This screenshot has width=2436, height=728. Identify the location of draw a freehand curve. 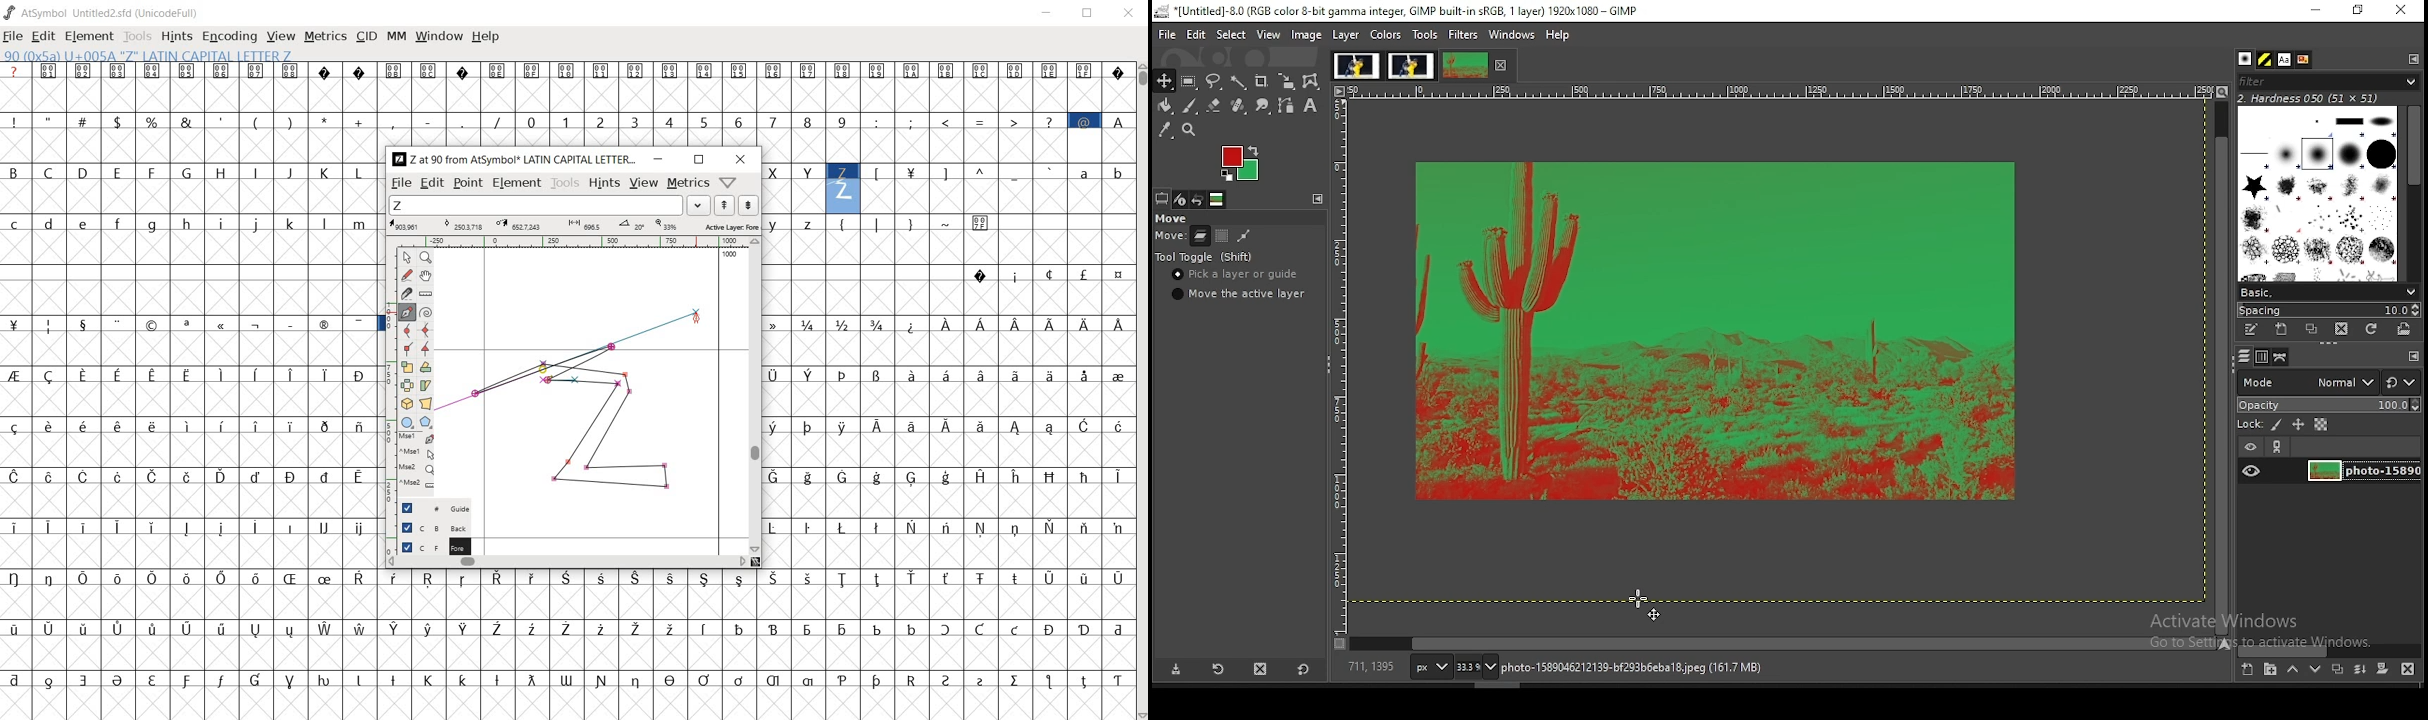
(406, 275).